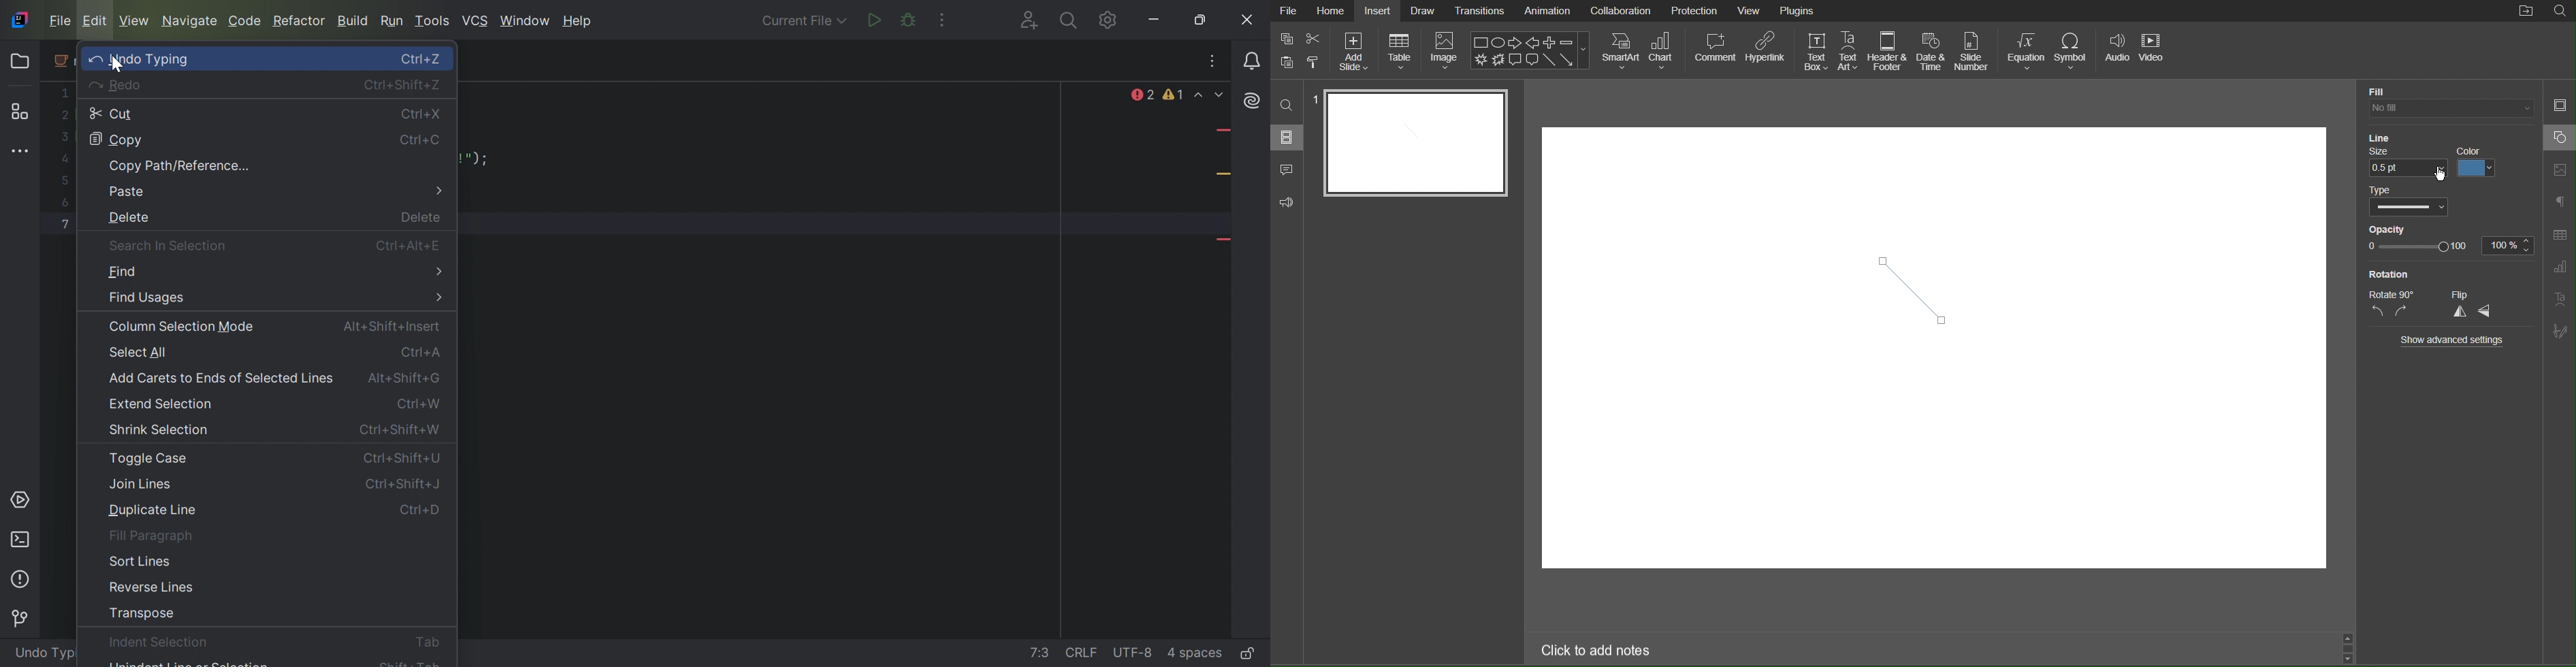 The height and width of the screenshot is (672, 2576). I want to click on Slides, so click(1288, 137).